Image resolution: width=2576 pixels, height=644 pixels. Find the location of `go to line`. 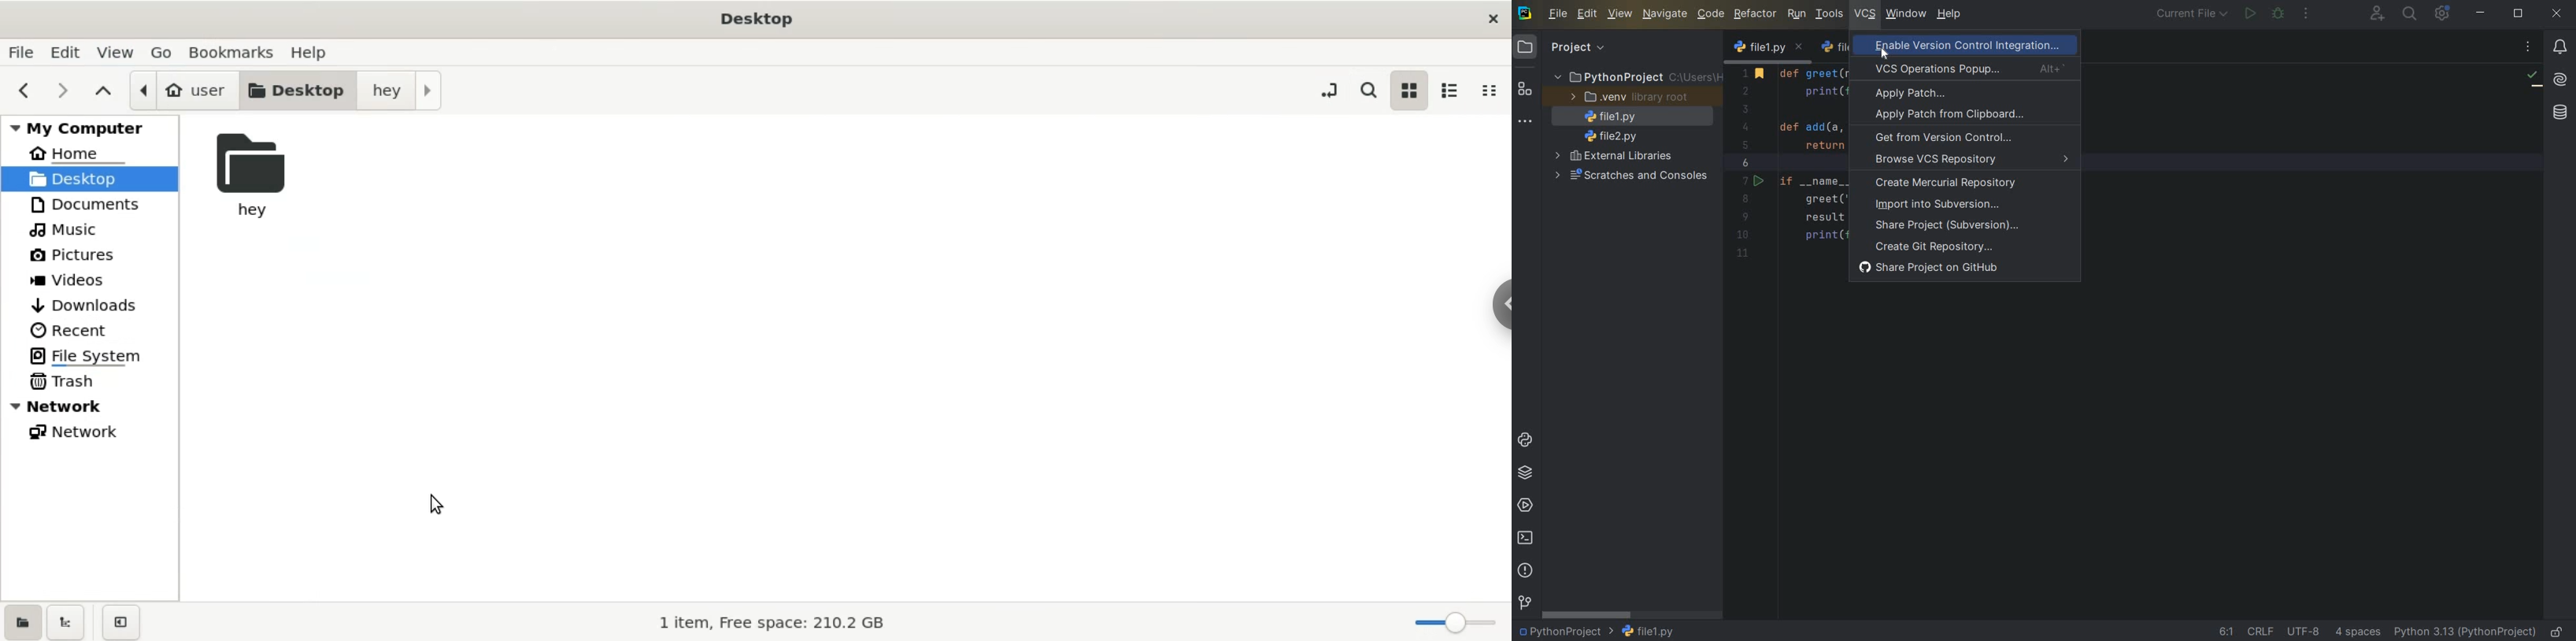

go to line is located at coordinates (2226, 632).